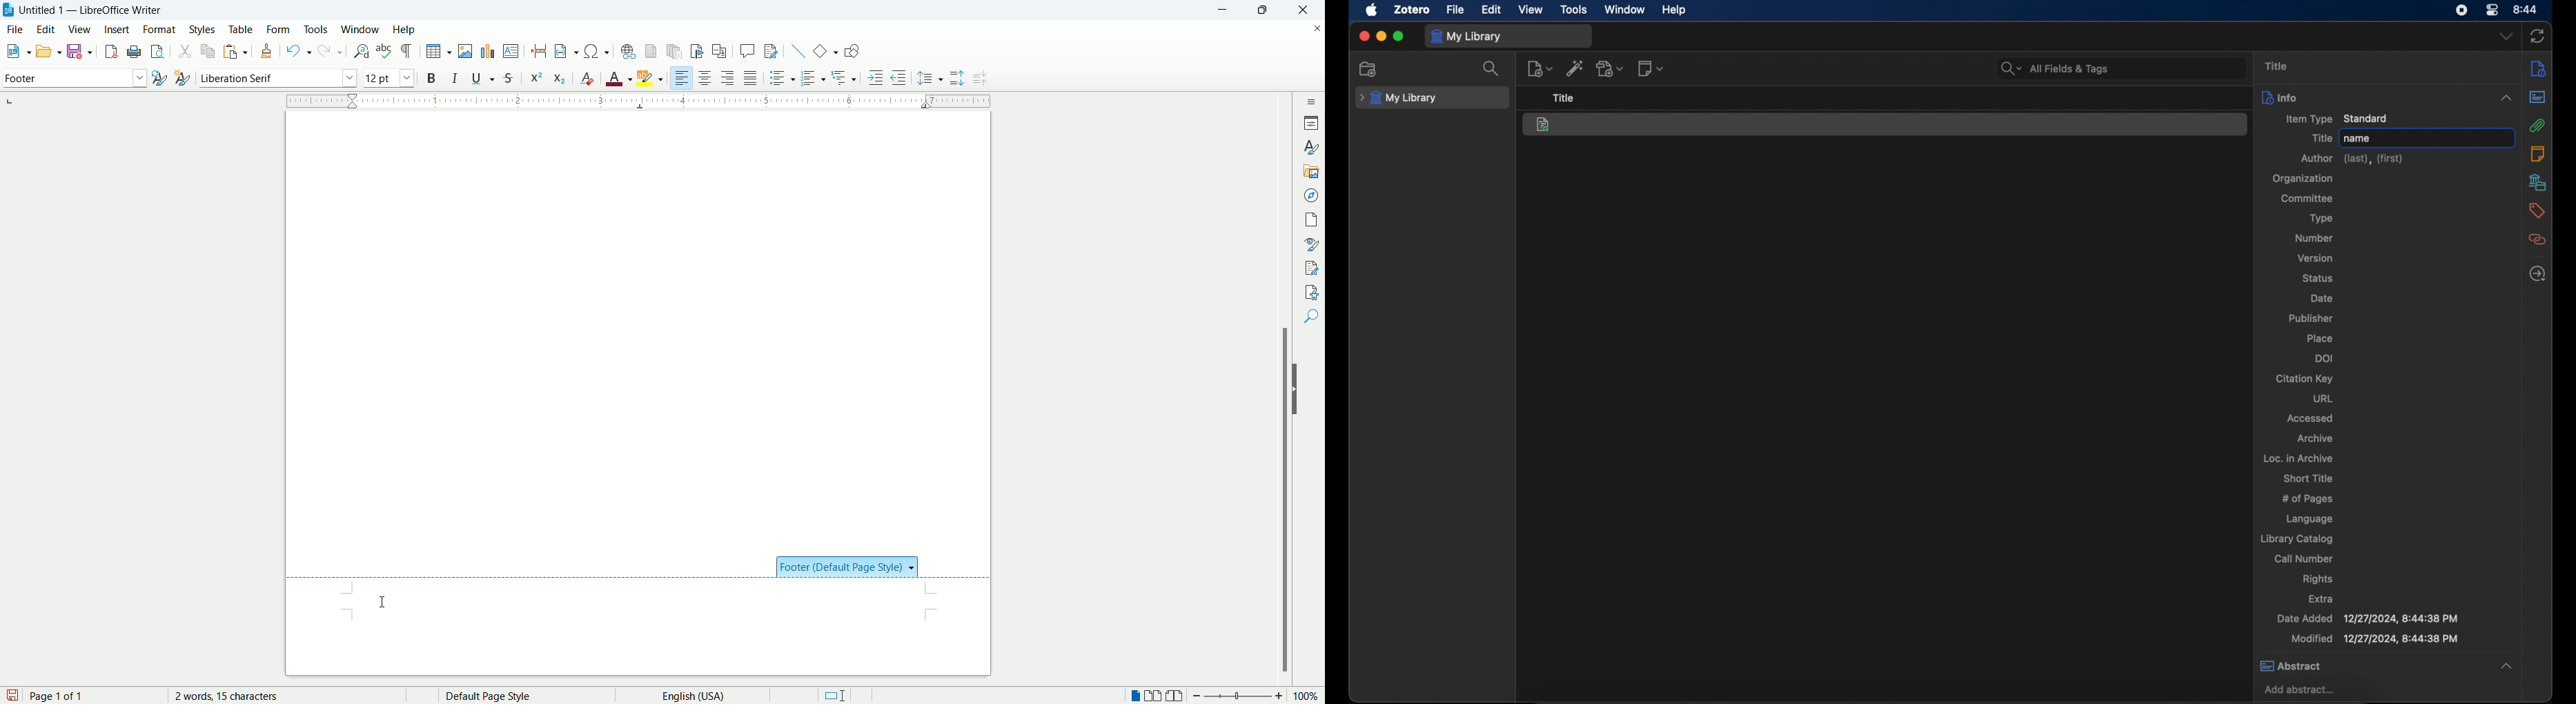  Describe the element at coordinates (48, 50) in the screenshot. I see `open` at that location.